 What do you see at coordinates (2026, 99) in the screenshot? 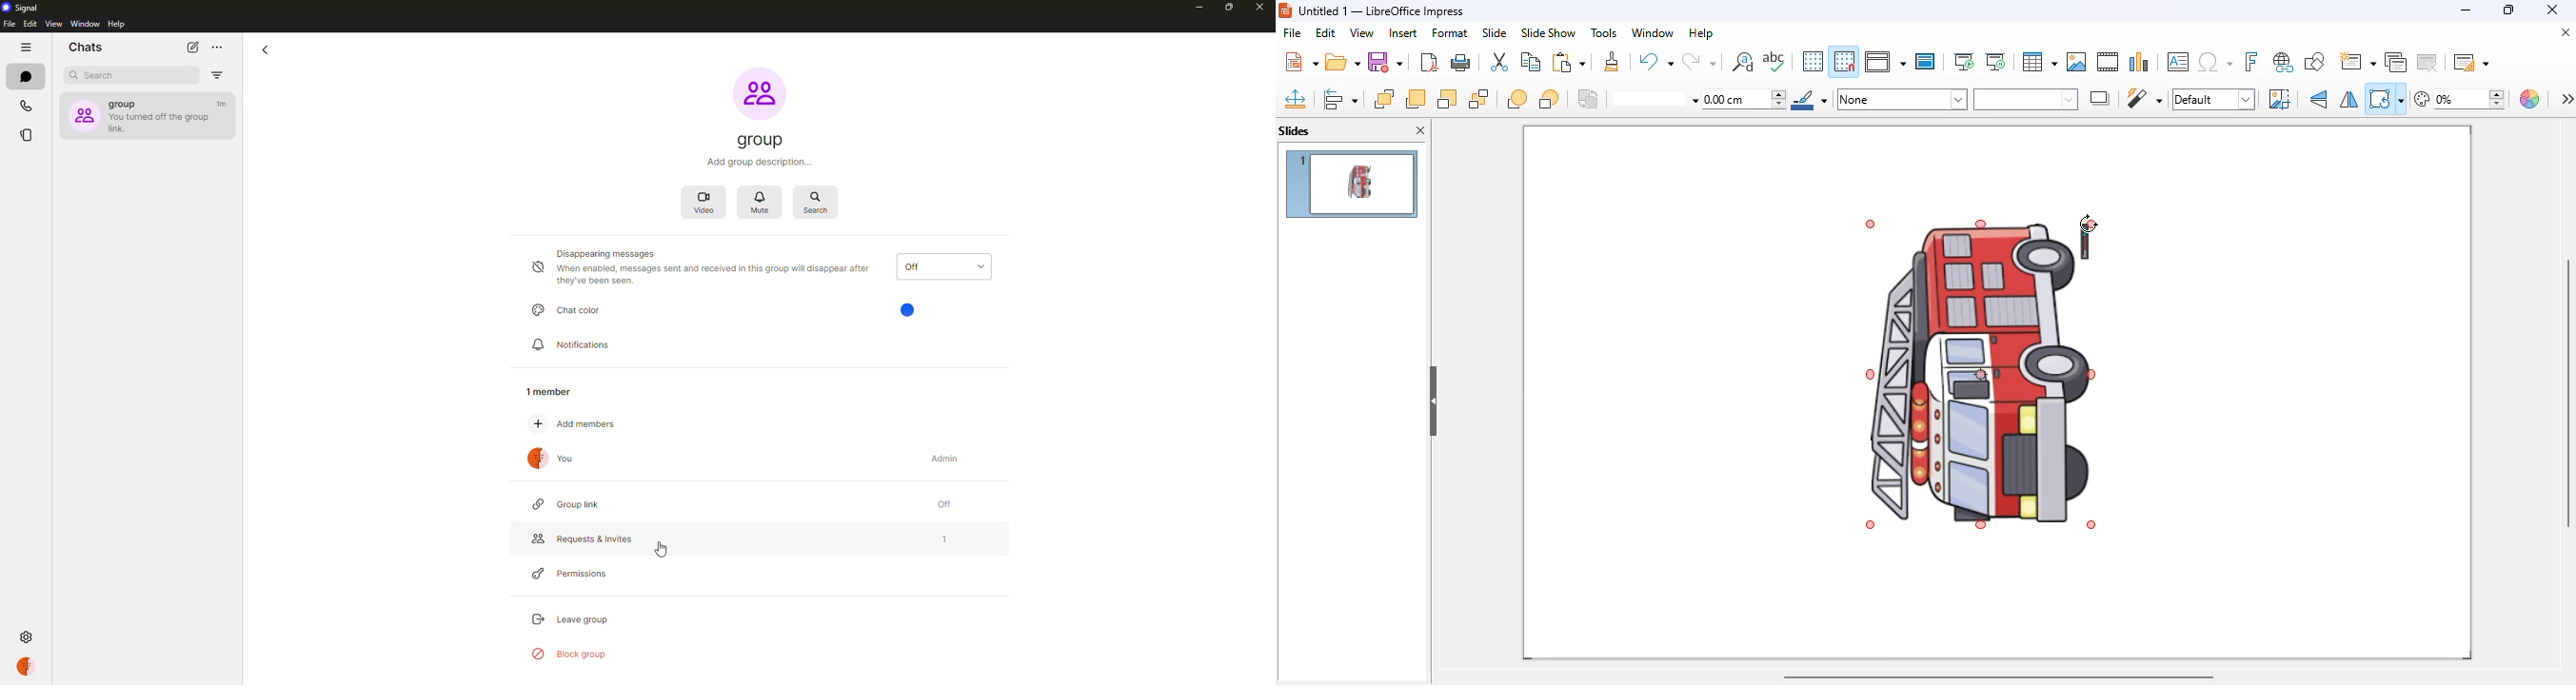
I see `area style / filling` at bounding box center [2026, 99].